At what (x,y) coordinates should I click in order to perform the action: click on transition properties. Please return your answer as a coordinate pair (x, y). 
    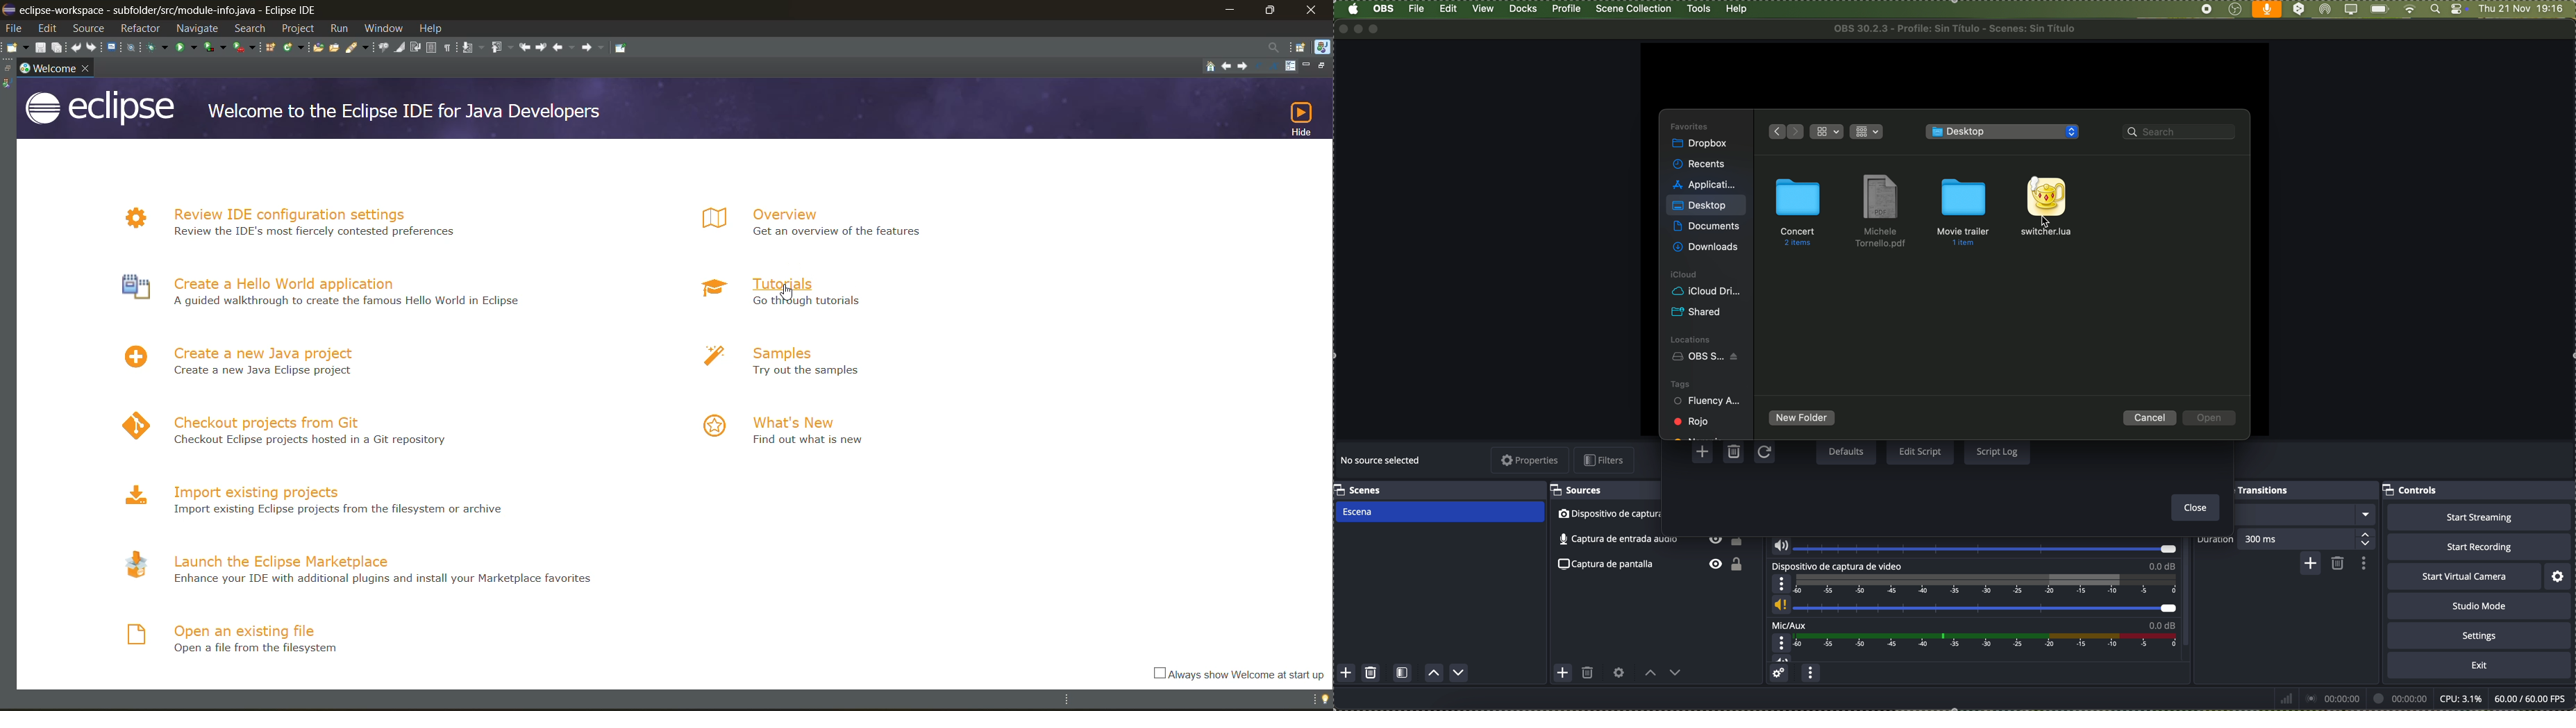
    Looking at the image, I should click on (2362, 563).